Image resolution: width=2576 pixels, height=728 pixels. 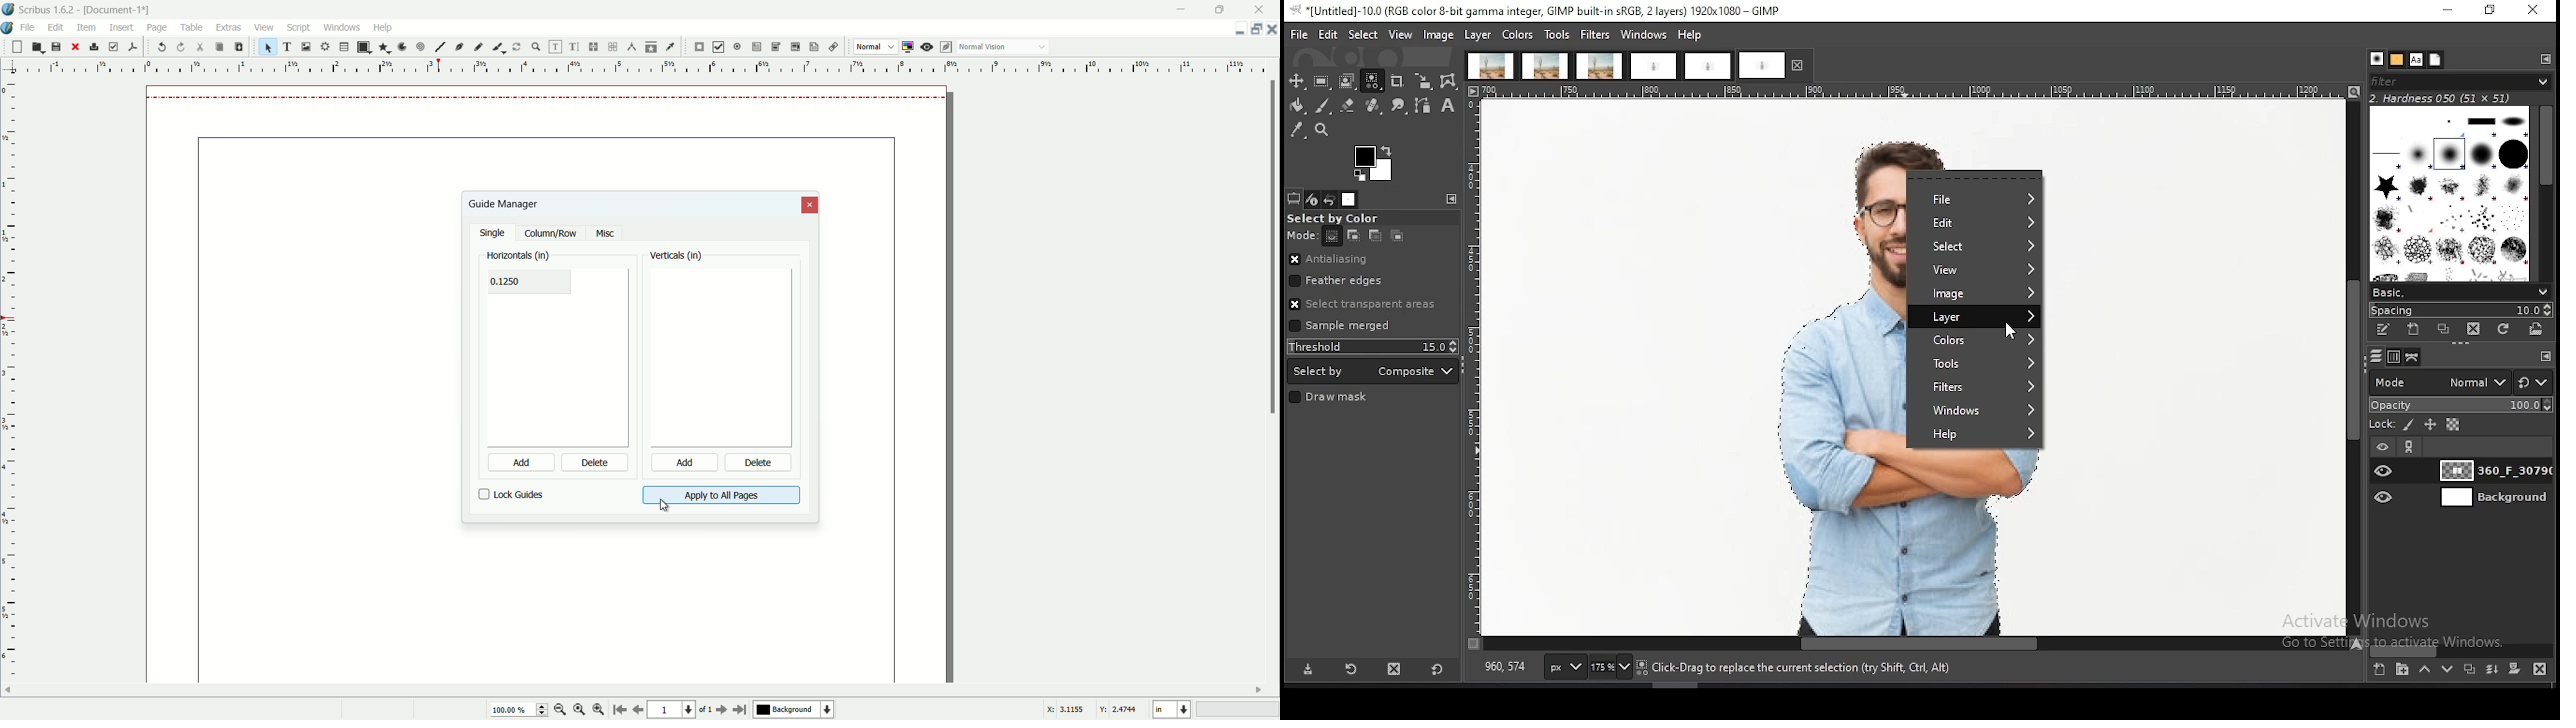 I want to click on duplicate layer, so click(x=2467, y=668).